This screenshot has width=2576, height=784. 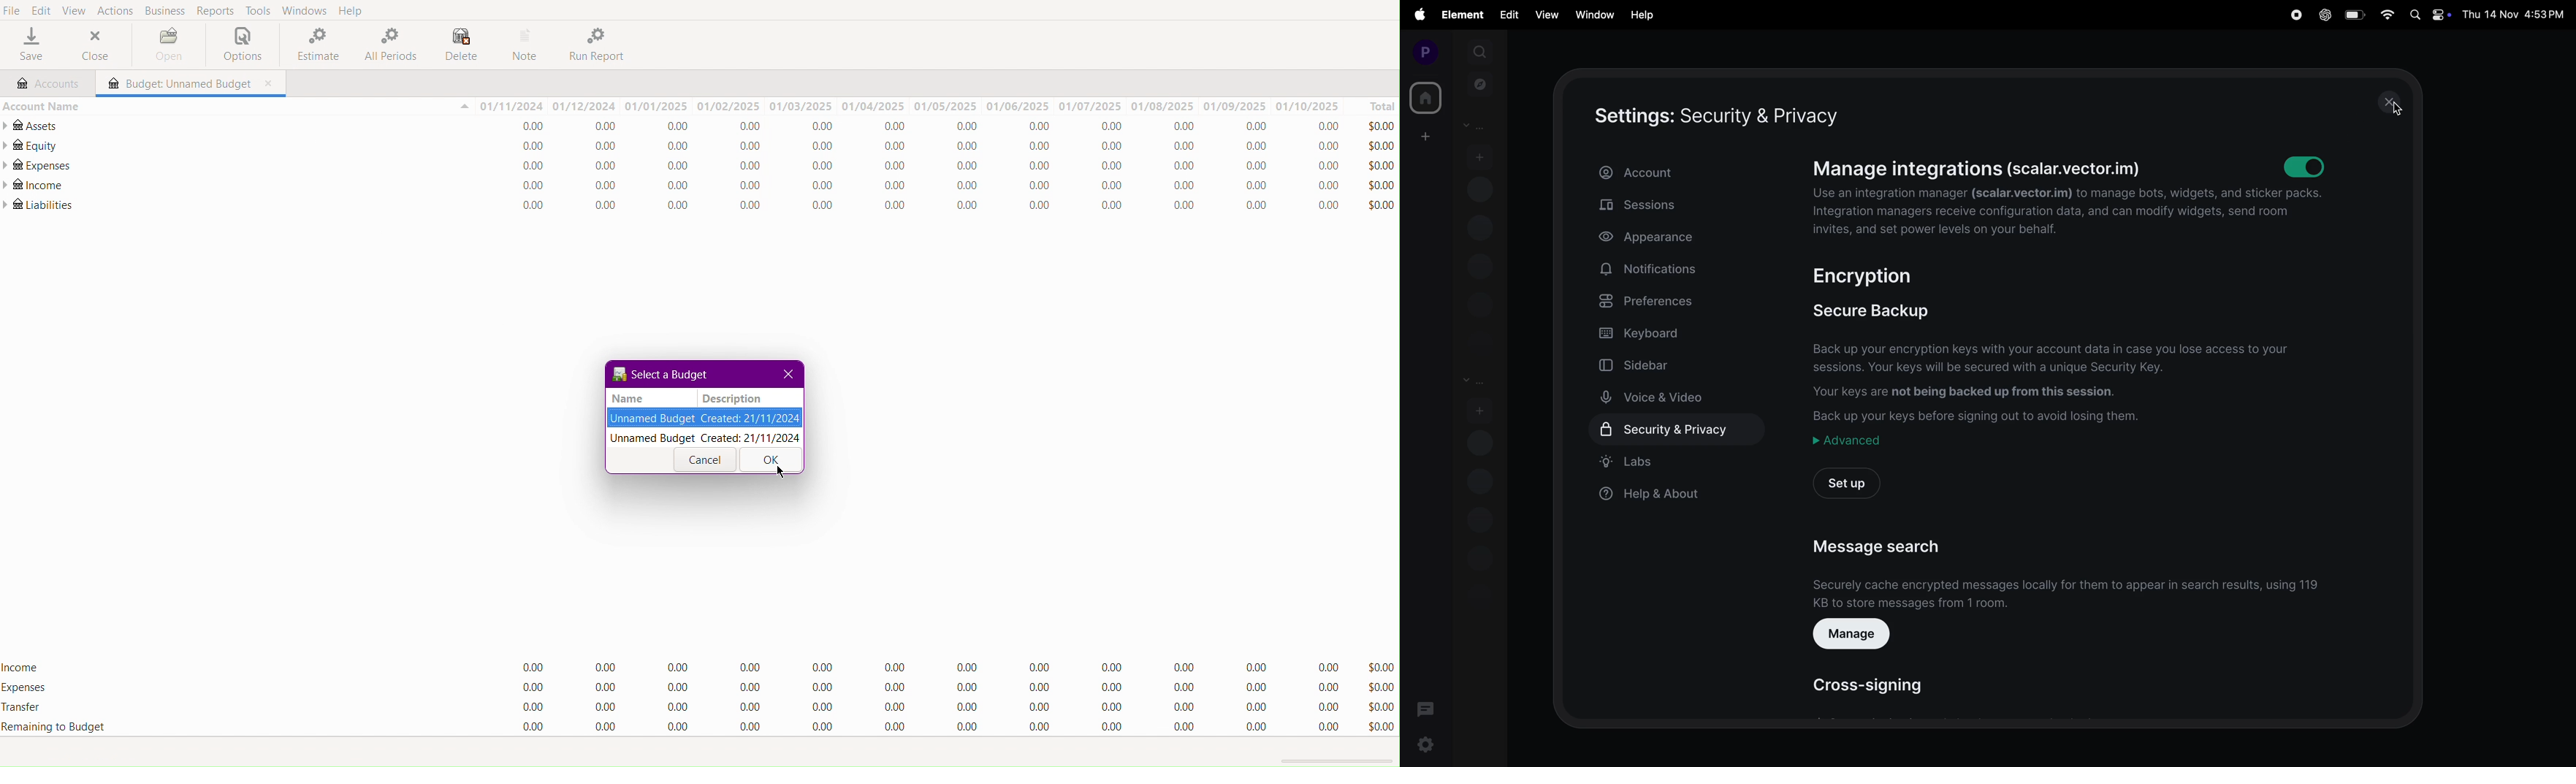 What do you see at coordinates (2386, 17) in the screenshot?
I see `wifi` at bounding box center [2386, 17].